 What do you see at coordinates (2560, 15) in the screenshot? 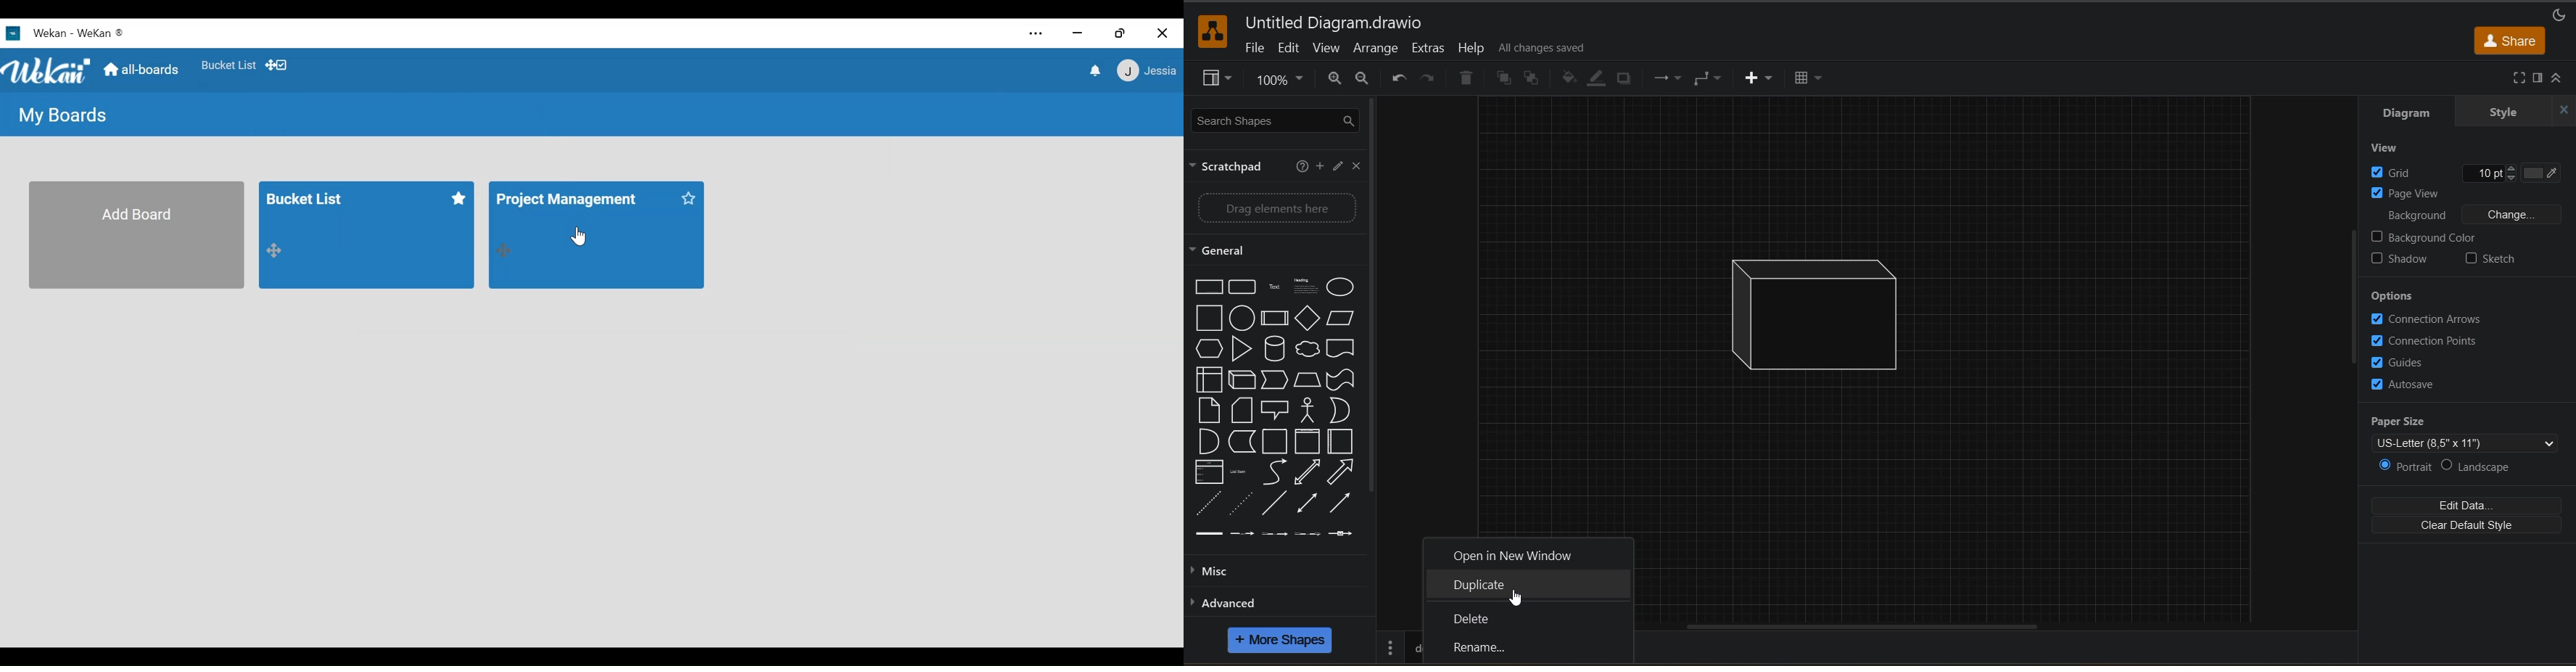
I see `appearance` at bounding box center [2560, 15].